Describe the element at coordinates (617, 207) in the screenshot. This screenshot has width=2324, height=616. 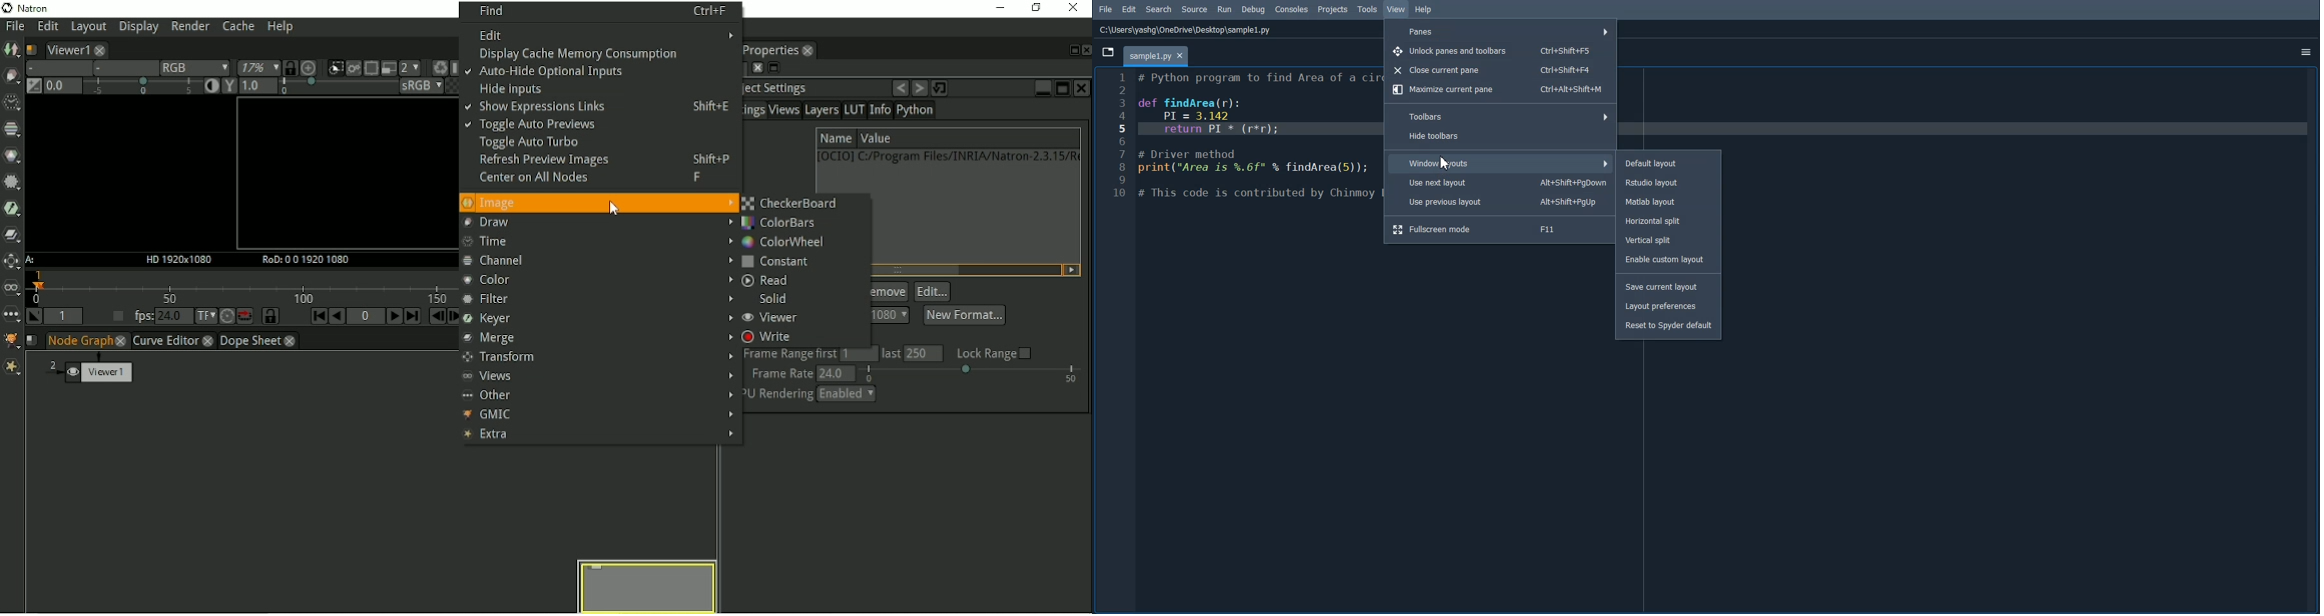
I see `cursor` at that location.